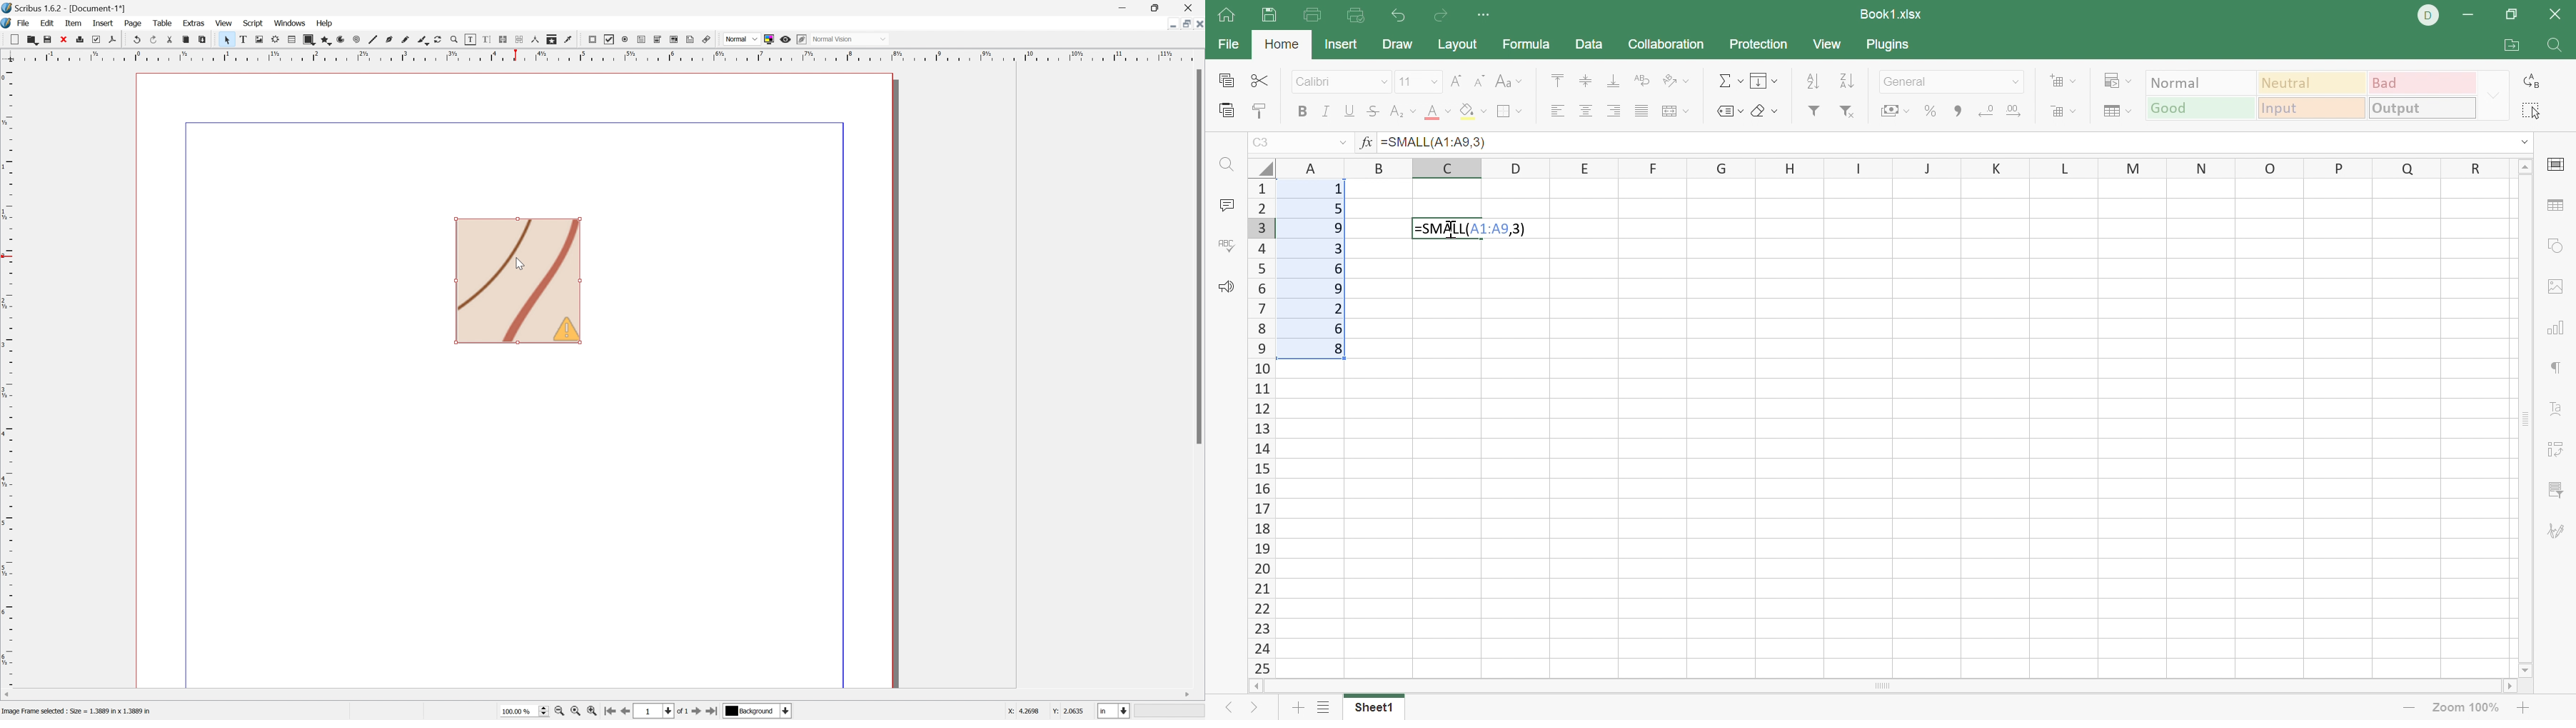 The width and height of the screenshot is (2576, 728). Describe the element at coordinates (1297, 709) in the screenshot. I see `Add sheet` at that location.